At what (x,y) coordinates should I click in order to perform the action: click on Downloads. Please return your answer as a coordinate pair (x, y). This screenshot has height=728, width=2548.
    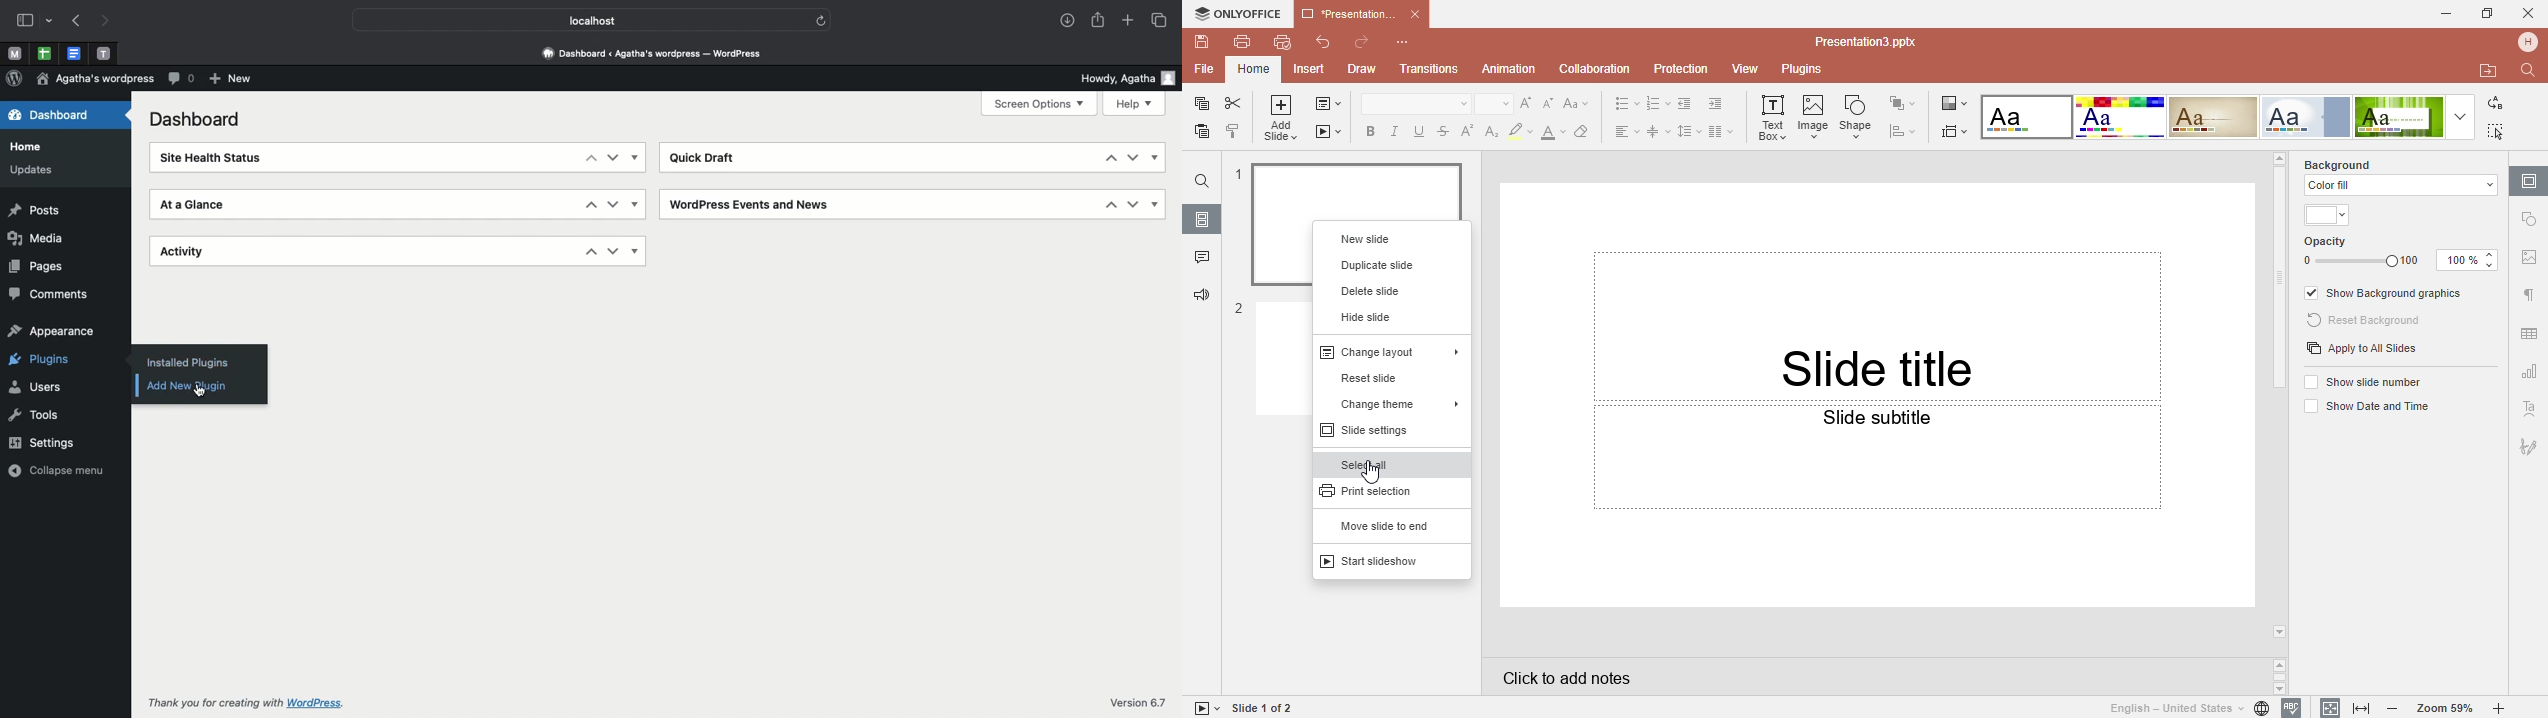
    Looking at the image, I should click on (1065, 22).